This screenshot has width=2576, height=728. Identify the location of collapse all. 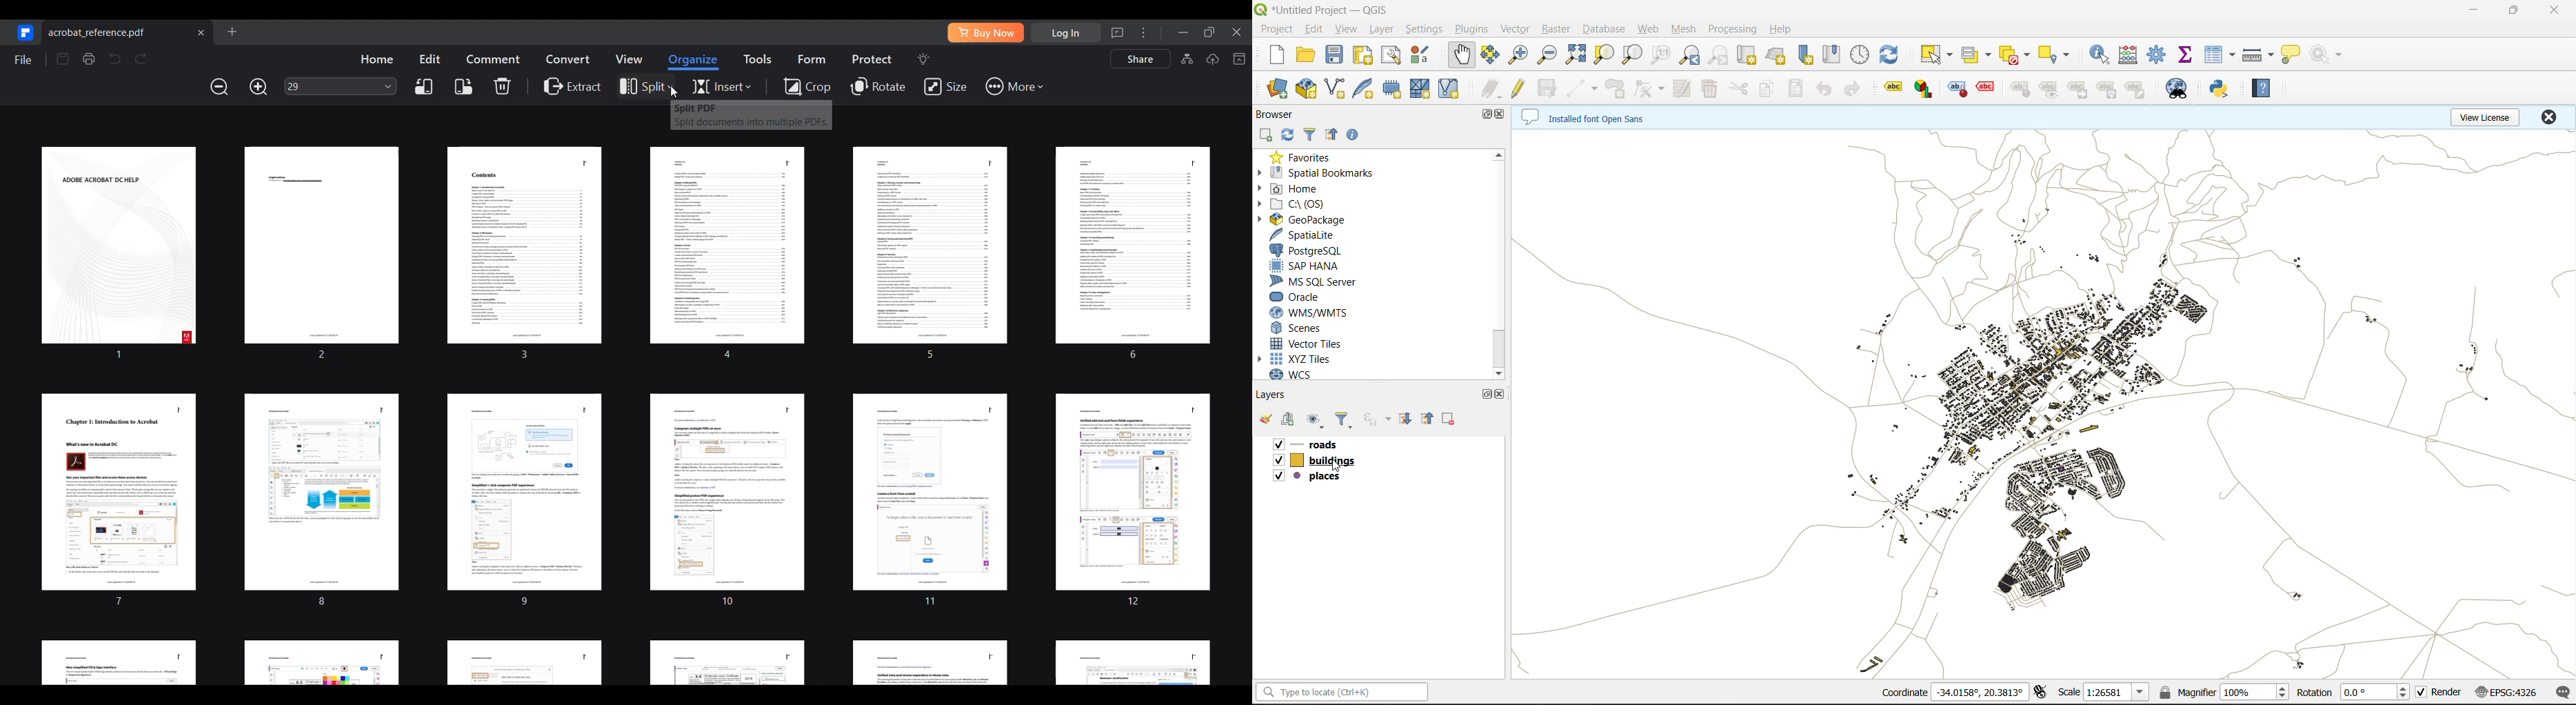
(1329, 136).